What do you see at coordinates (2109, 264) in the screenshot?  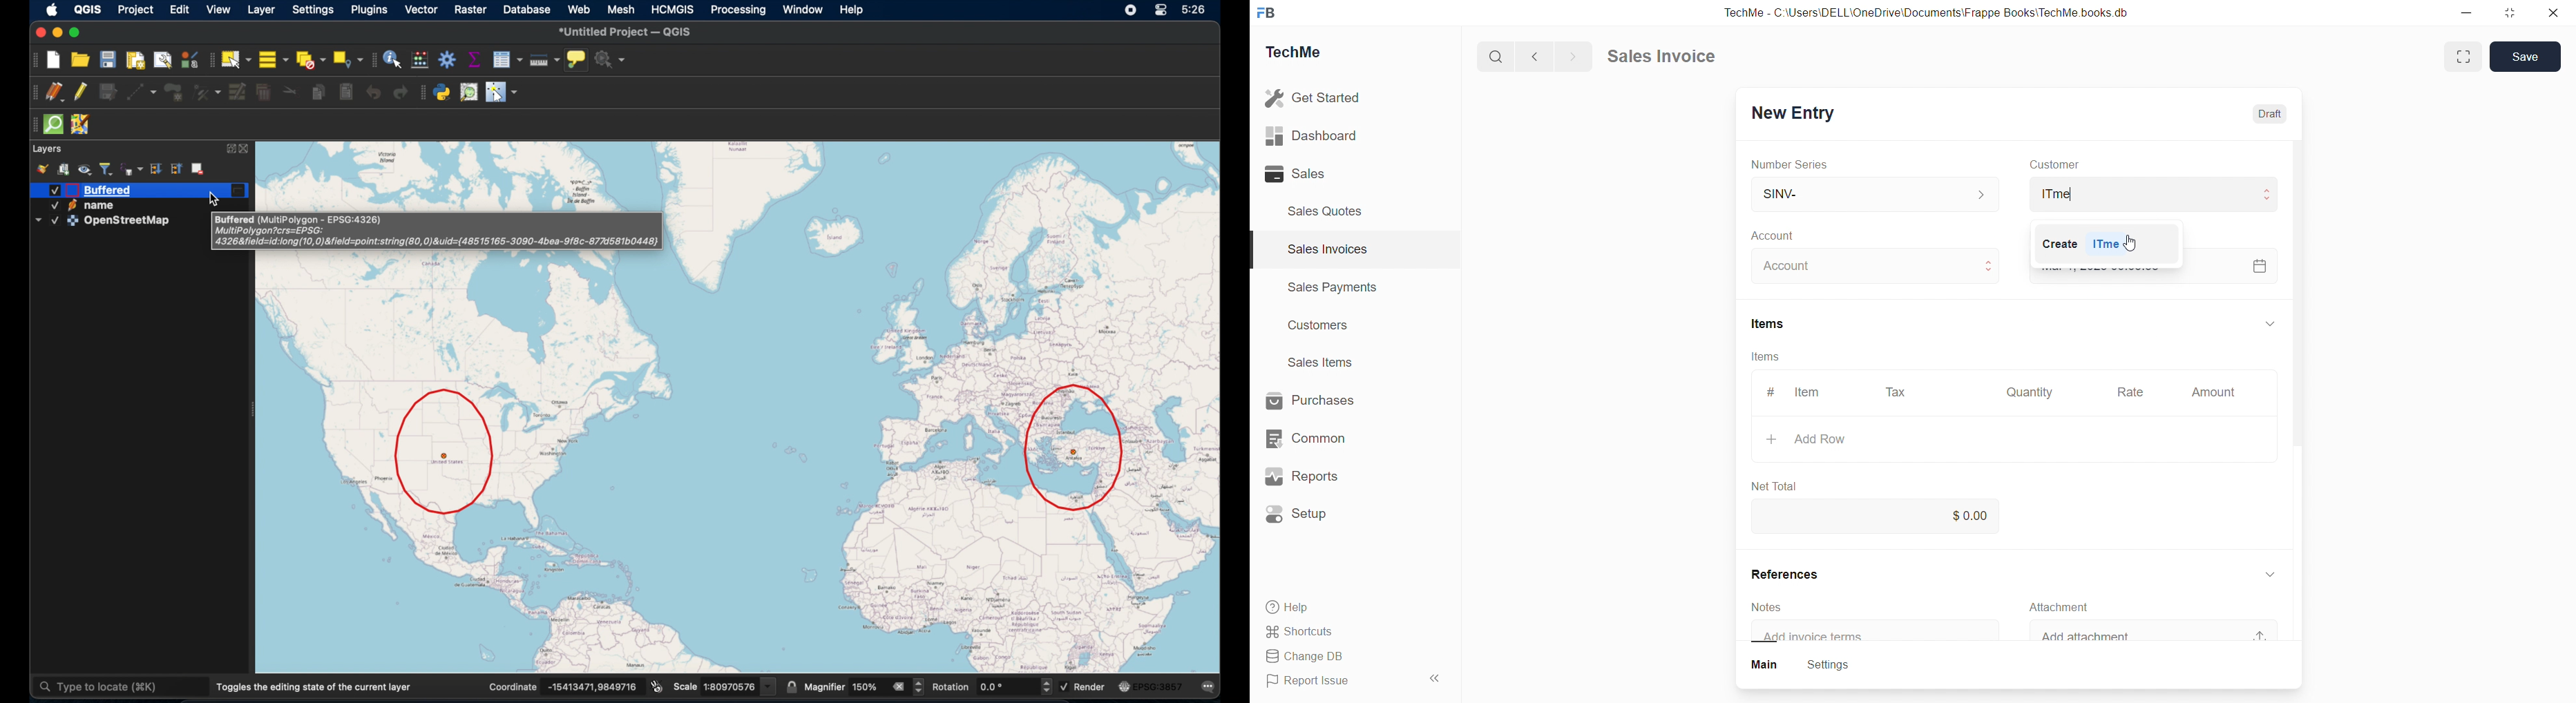 I see `Mar 1, 2025 00:06:58` at bounding box center [2109, 264].